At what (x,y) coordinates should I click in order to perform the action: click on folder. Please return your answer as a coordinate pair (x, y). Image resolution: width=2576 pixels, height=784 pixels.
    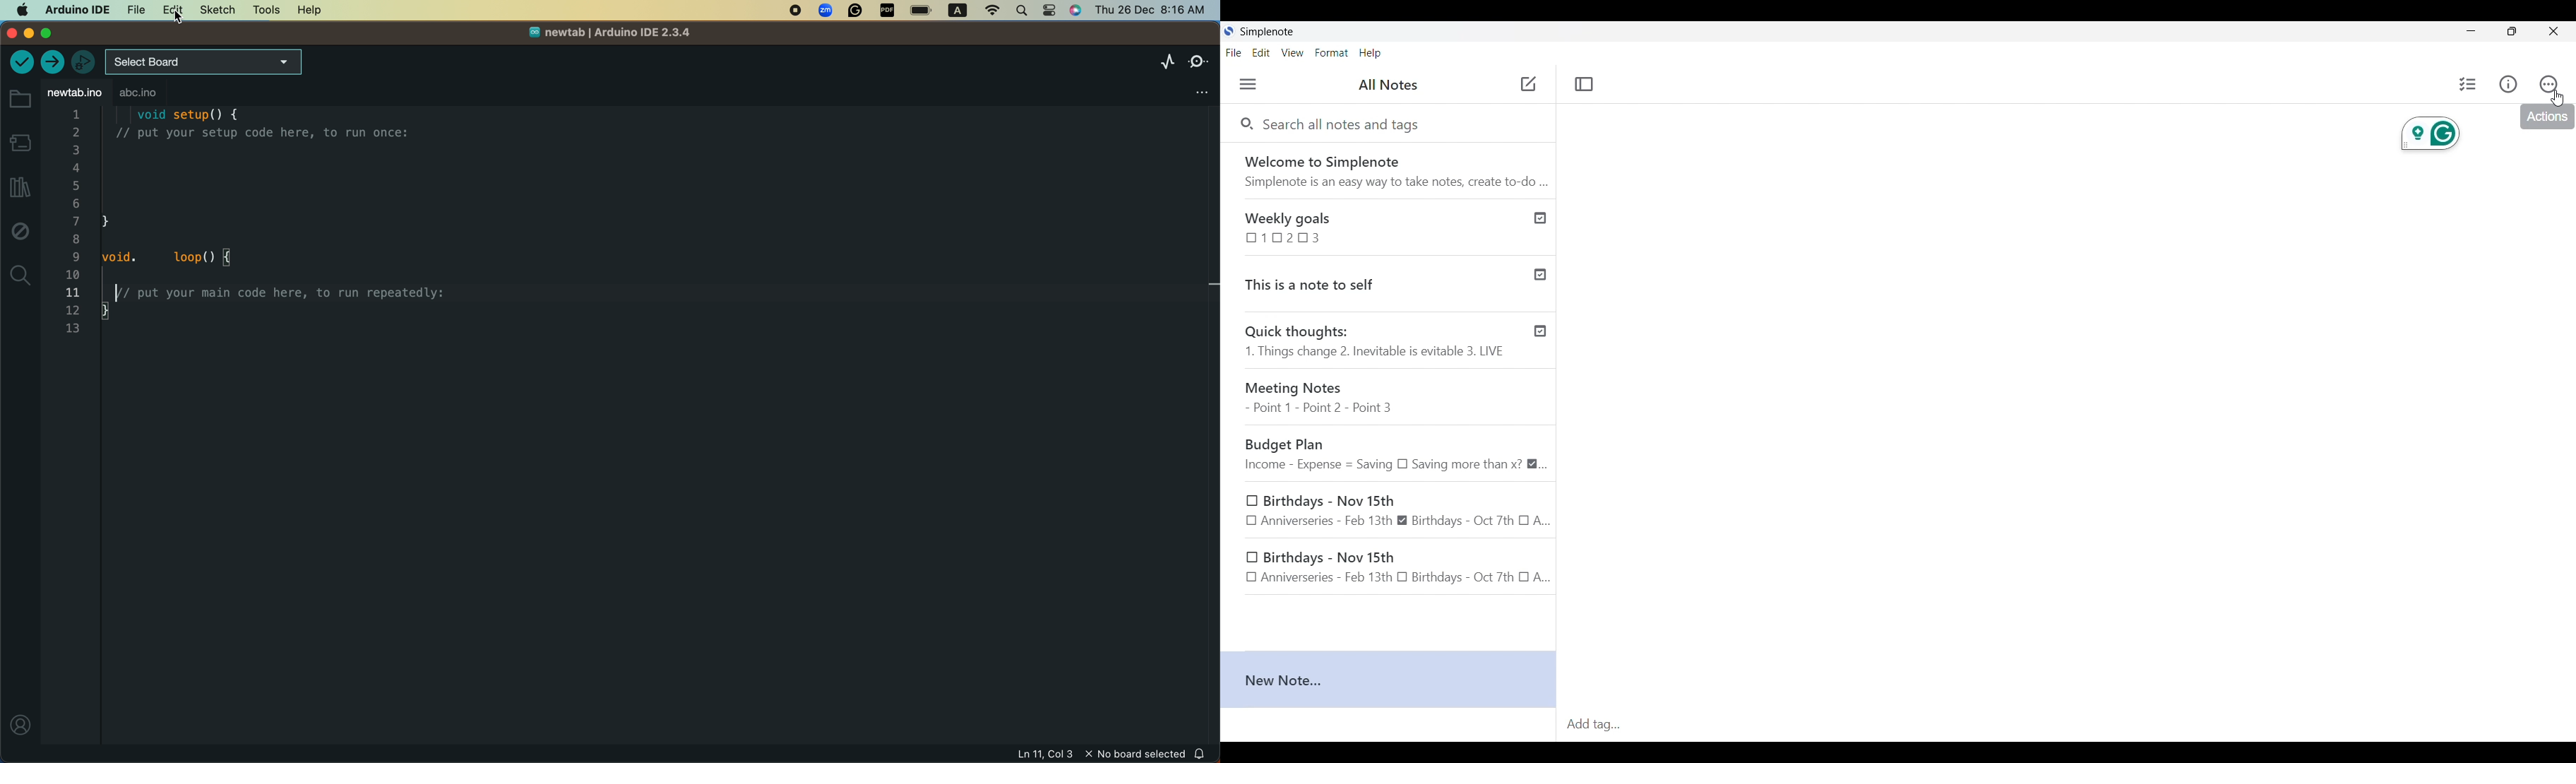
    Looking at the image, I should click on (19, 99).